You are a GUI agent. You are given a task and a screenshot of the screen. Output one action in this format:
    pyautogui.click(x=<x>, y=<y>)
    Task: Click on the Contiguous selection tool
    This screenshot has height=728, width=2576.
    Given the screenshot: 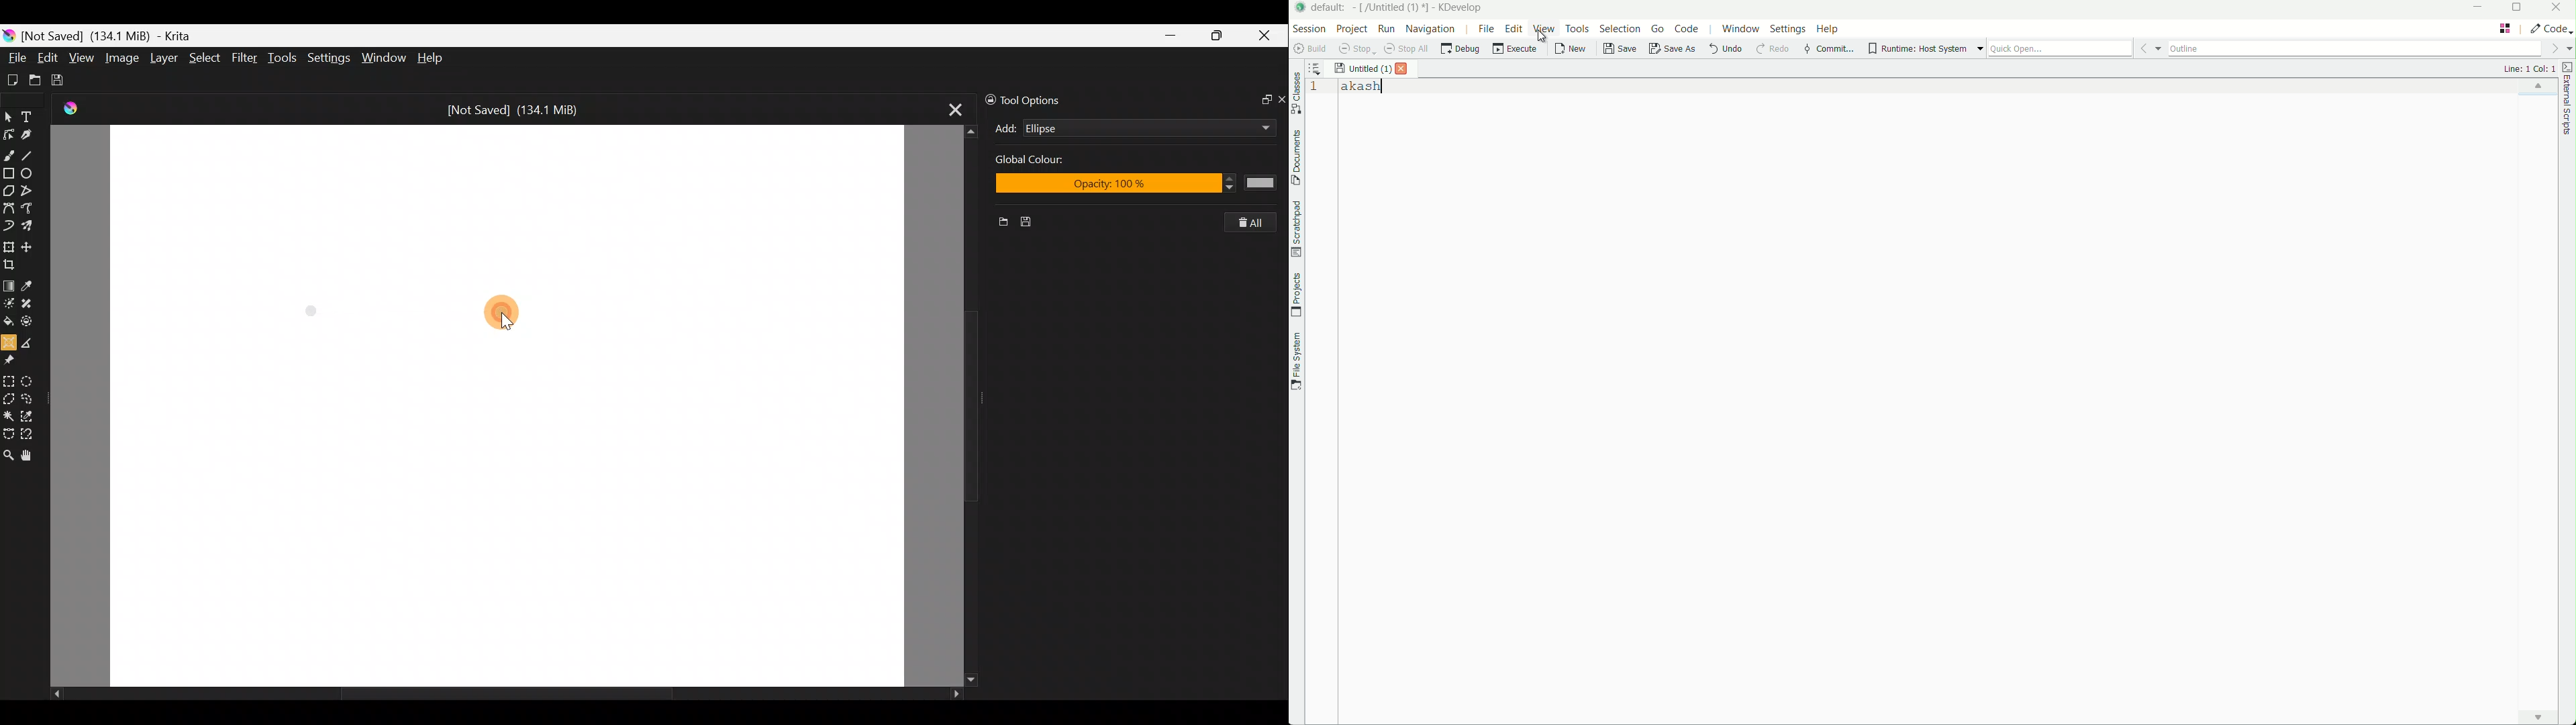 What is the action you would take?
    pyautogui.click(x=9, y=414)
    